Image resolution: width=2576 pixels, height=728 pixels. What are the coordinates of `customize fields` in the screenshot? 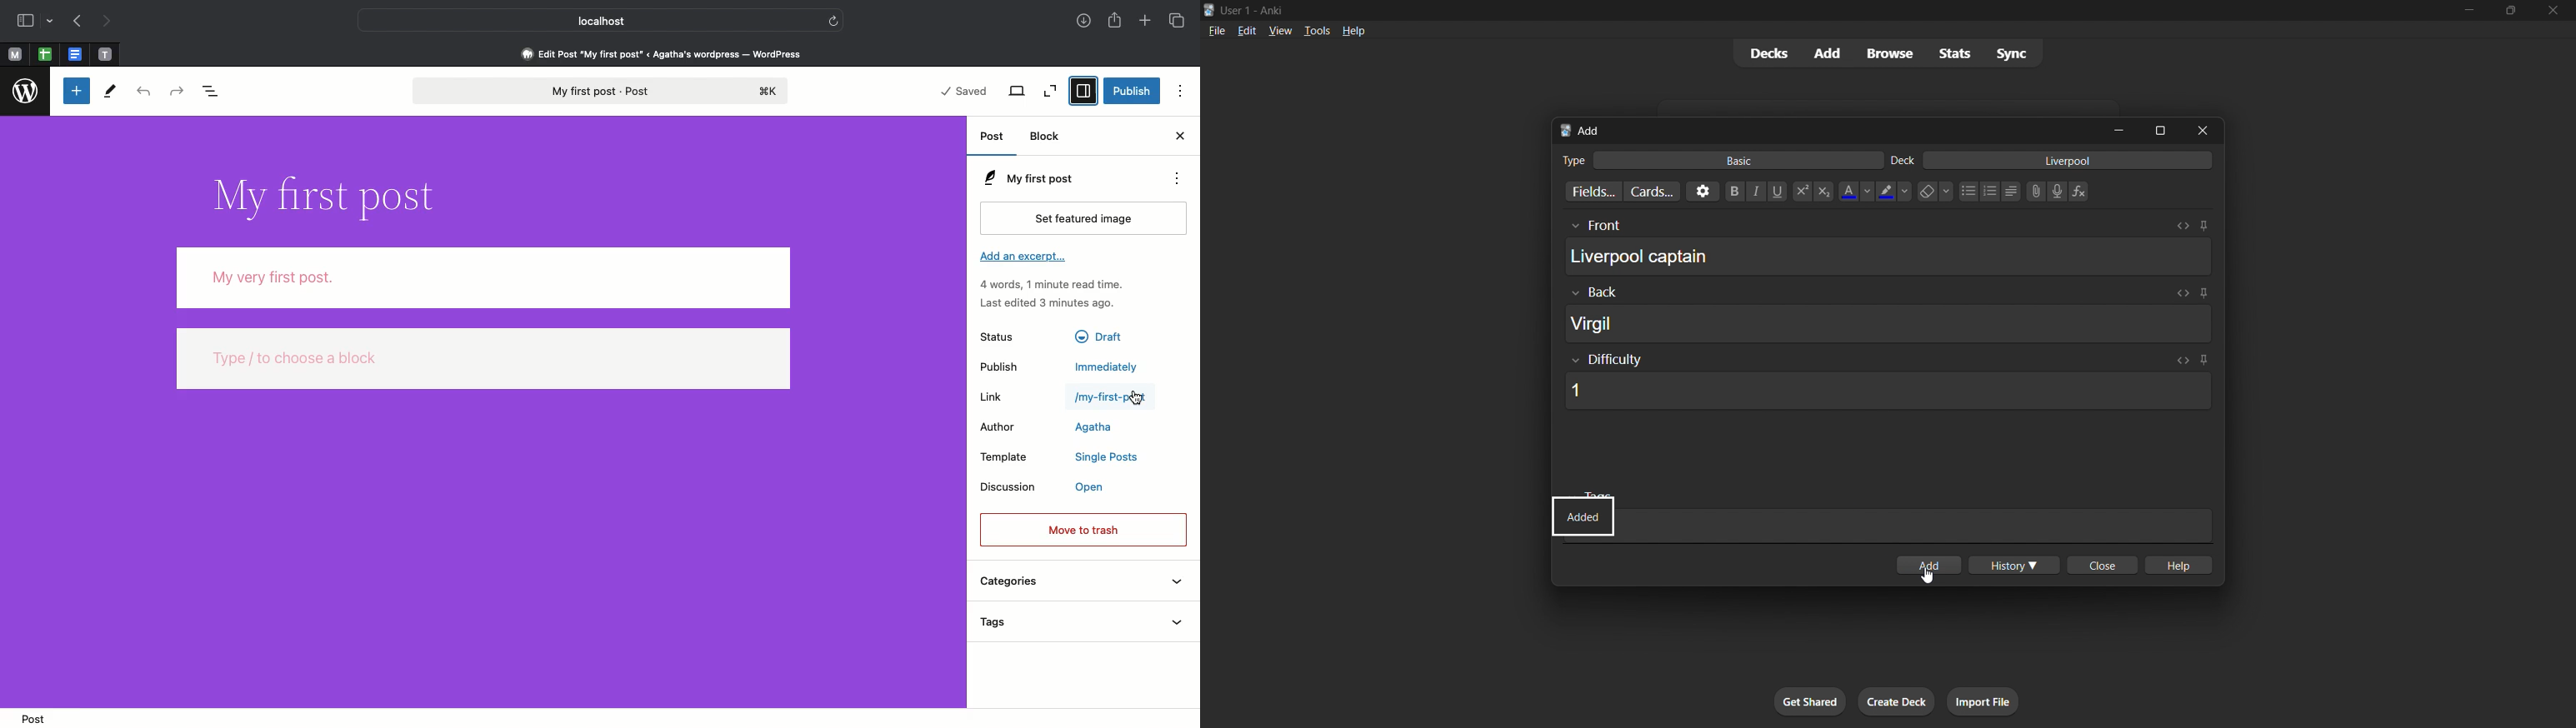 It's located at (1591, 191).